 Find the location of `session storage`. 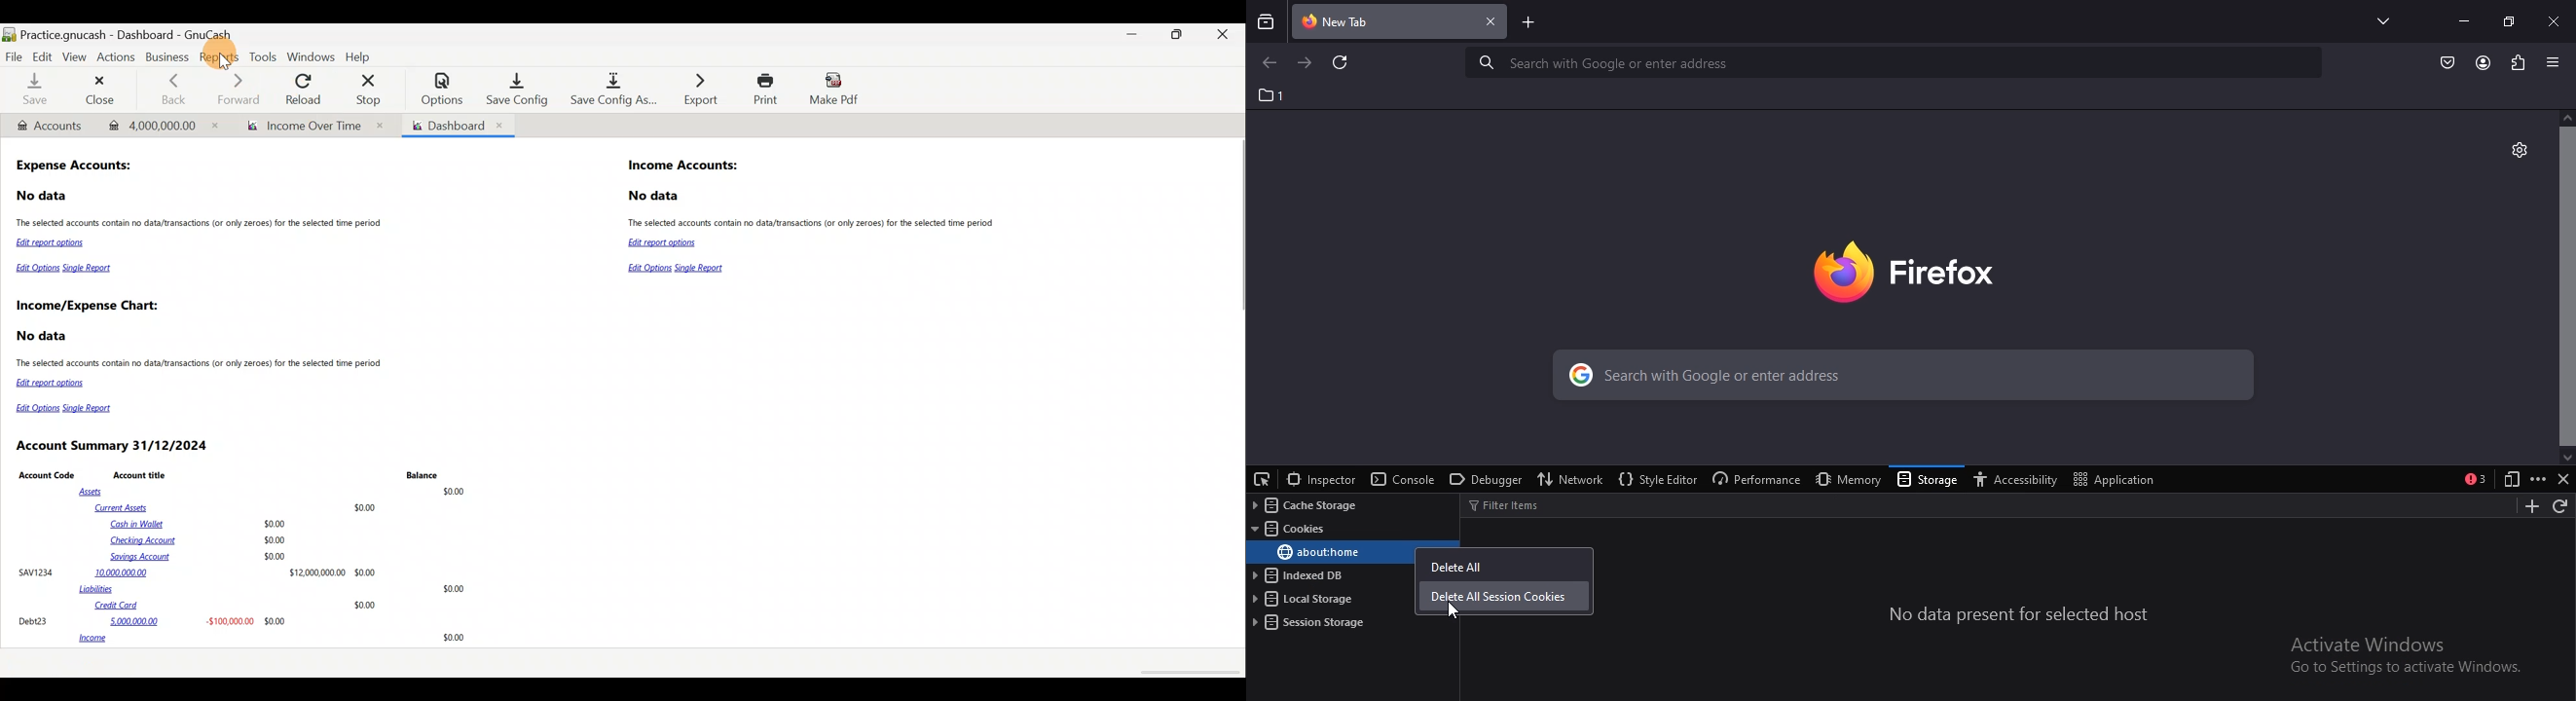

session storage is located at coordinates (1310, 622).